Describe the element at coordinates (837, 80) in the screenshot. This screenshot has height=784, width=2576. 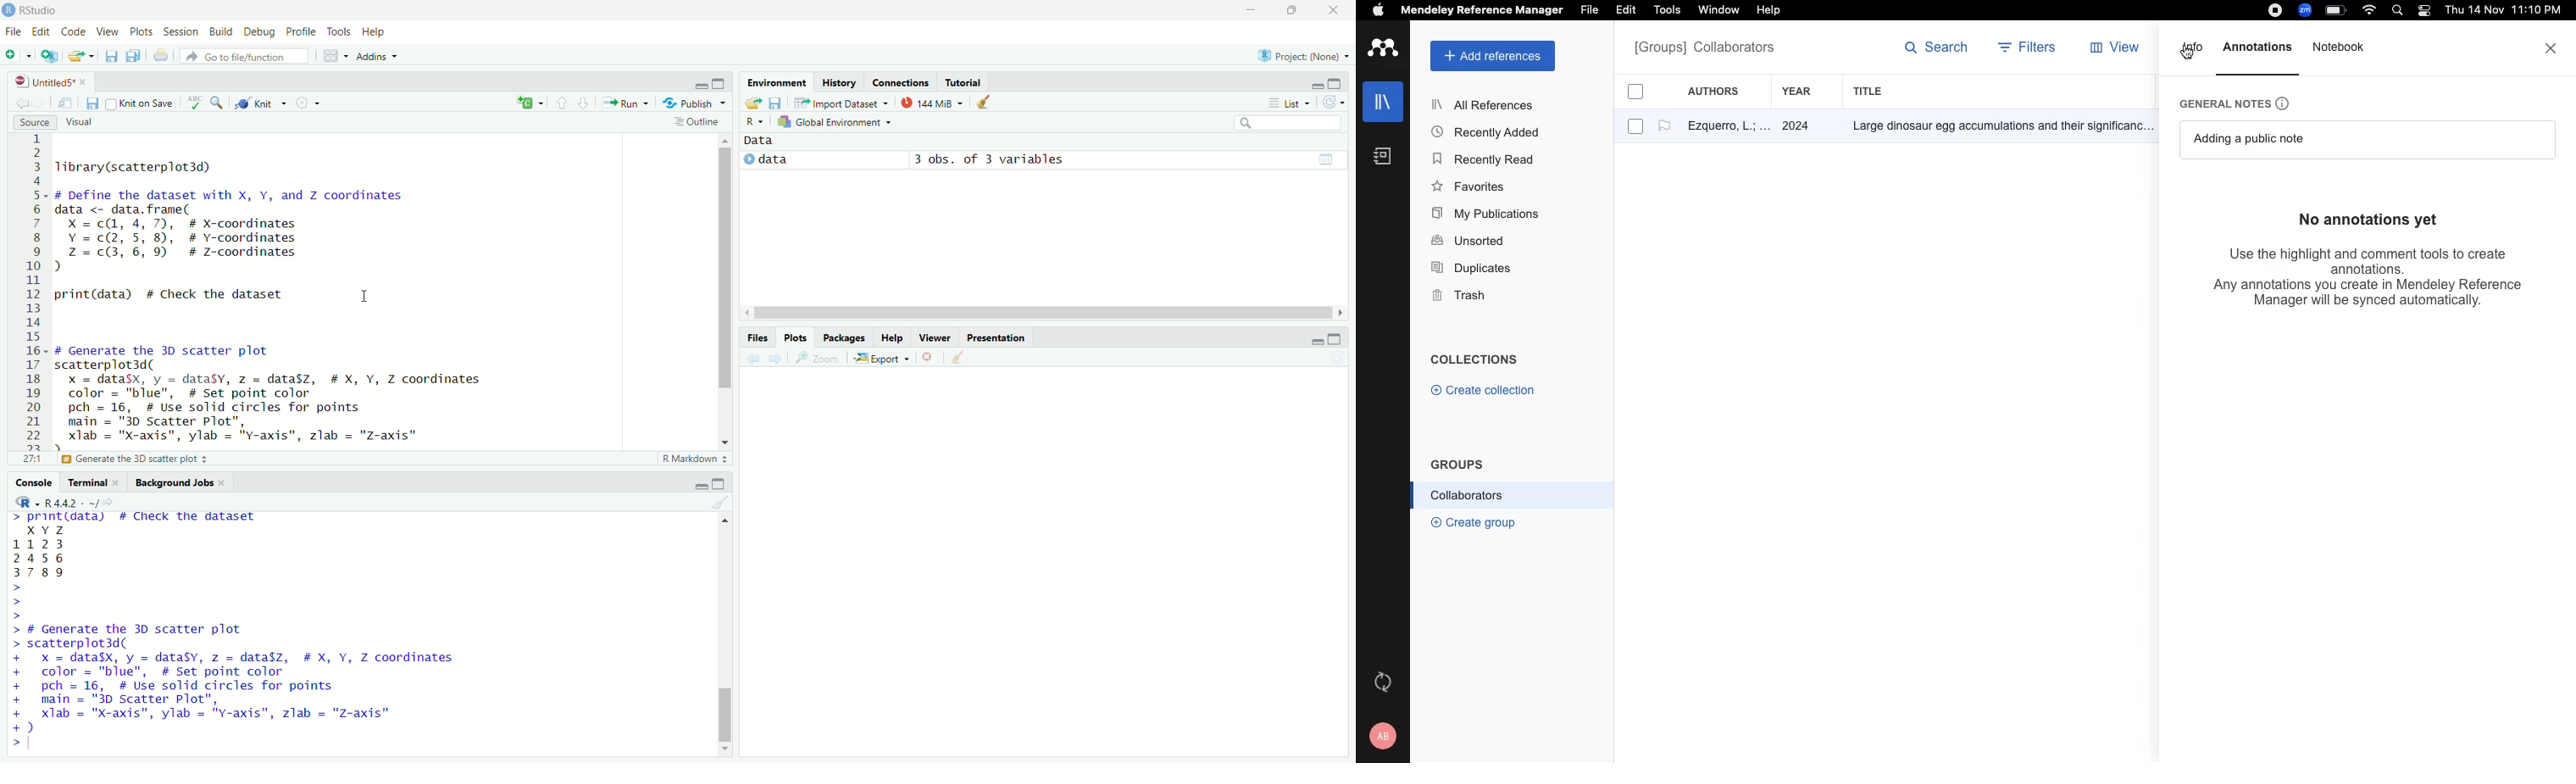
I see `History` at that location.